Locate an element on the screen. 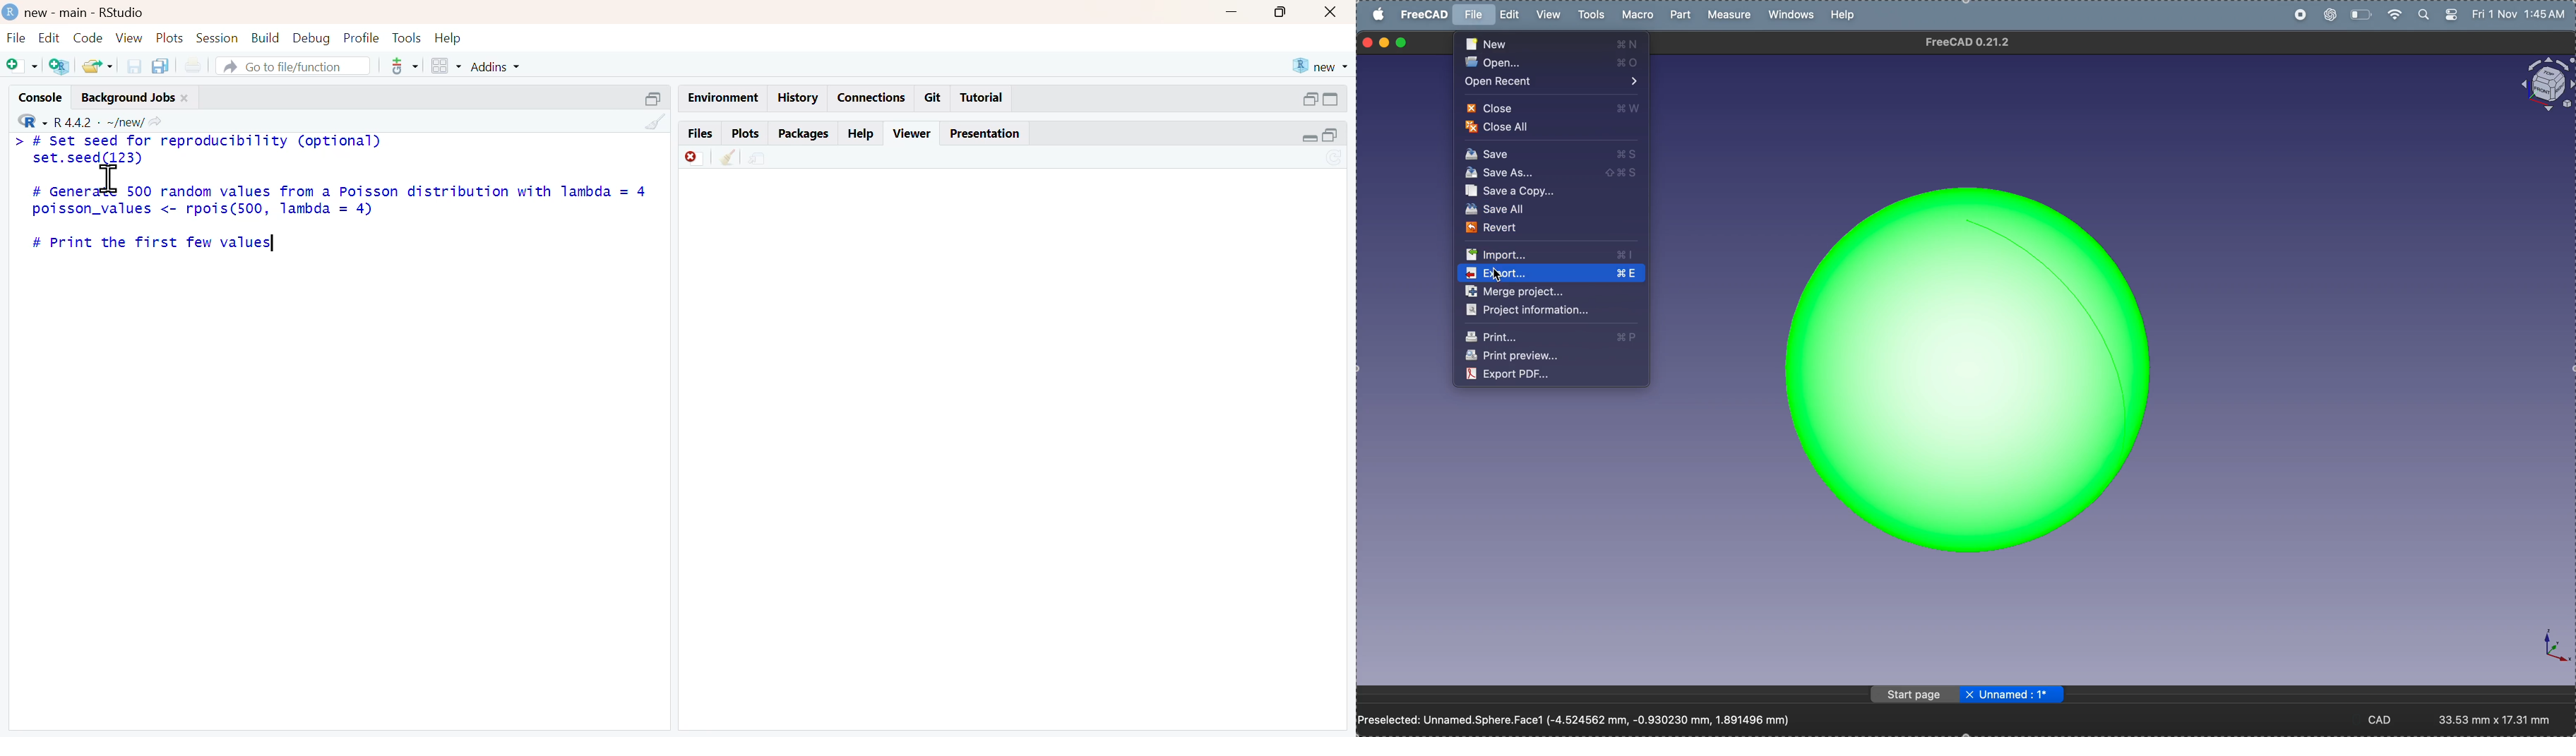  cursor is located at coordinates (110, 179).